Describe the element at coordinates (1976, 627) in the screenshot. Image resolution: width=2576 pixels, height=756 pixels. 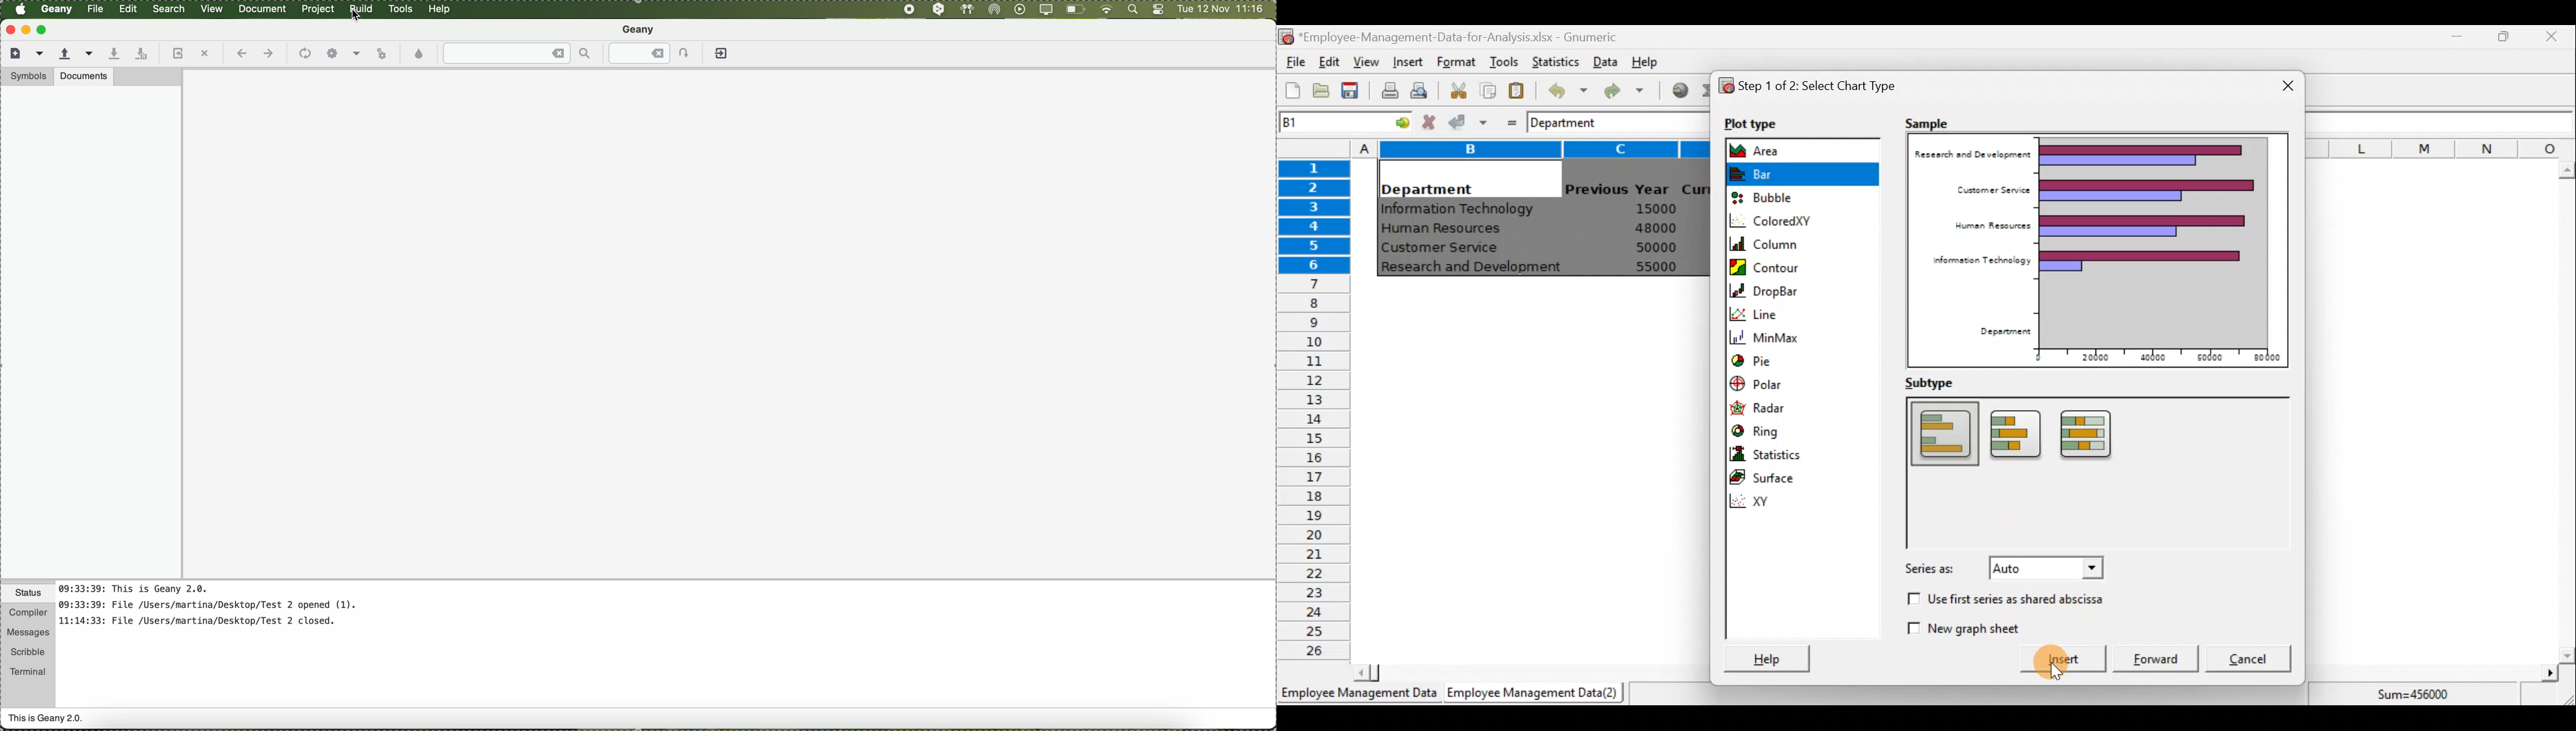
I see `New graph sheet` at that location.